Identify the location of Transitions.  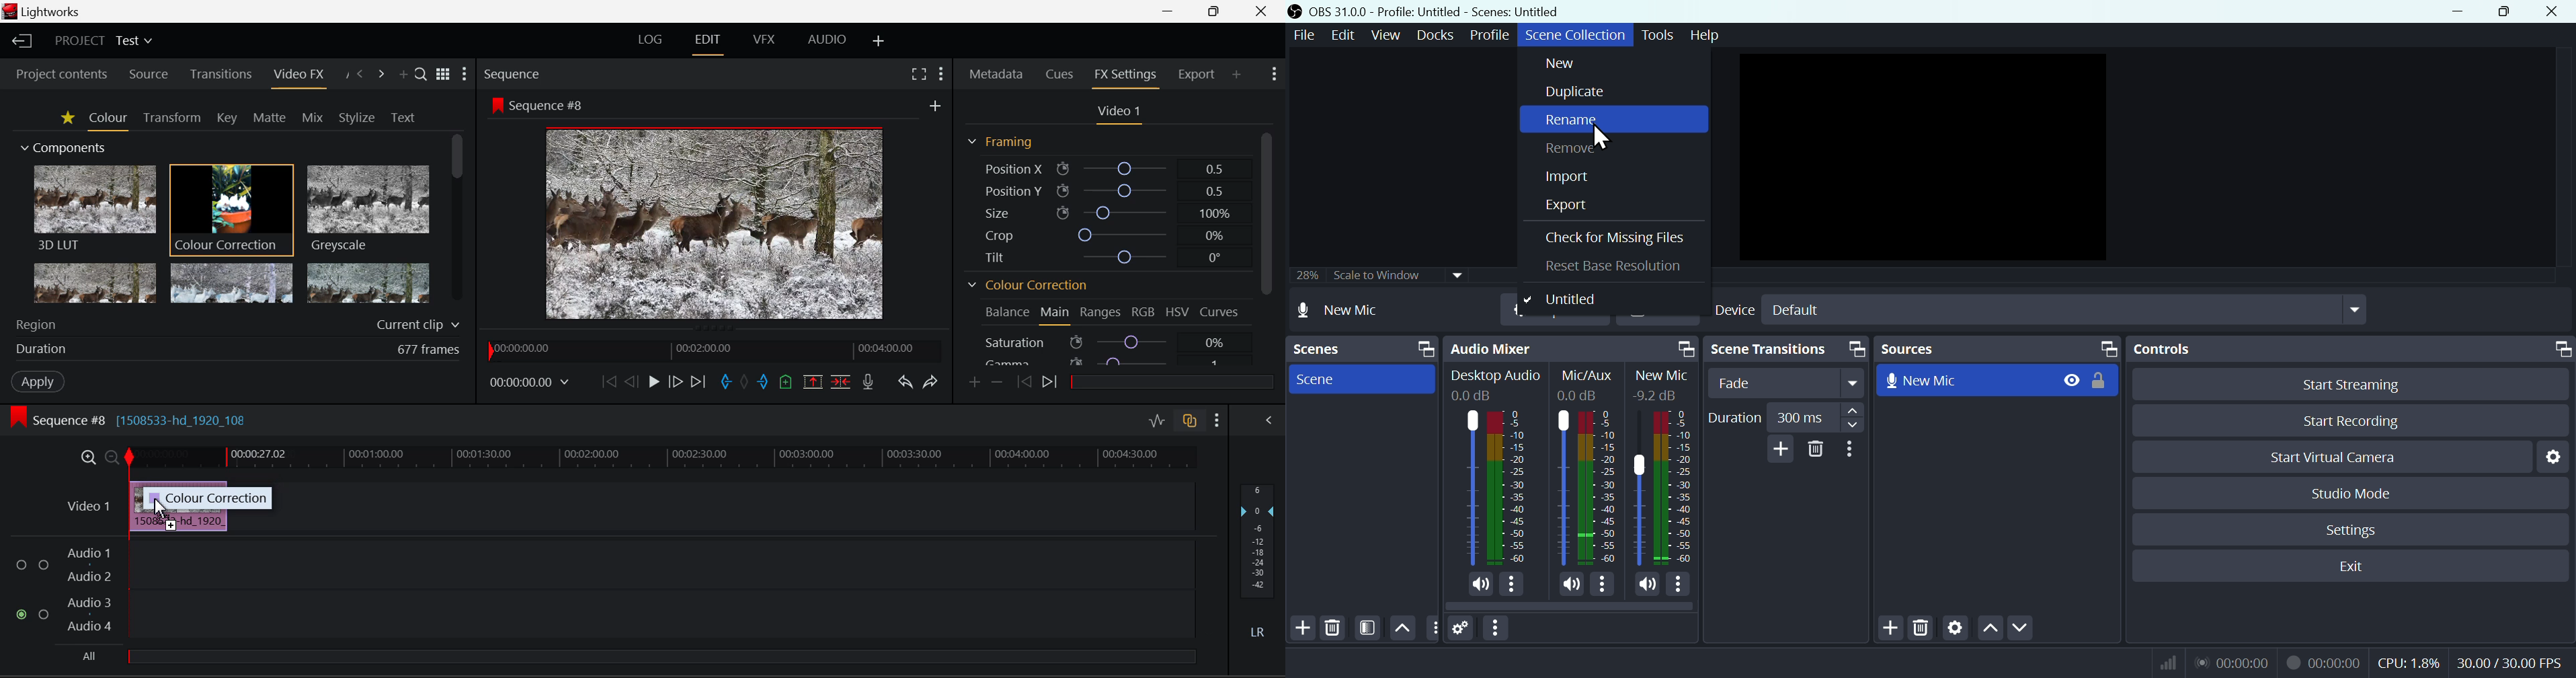
(221, 74).